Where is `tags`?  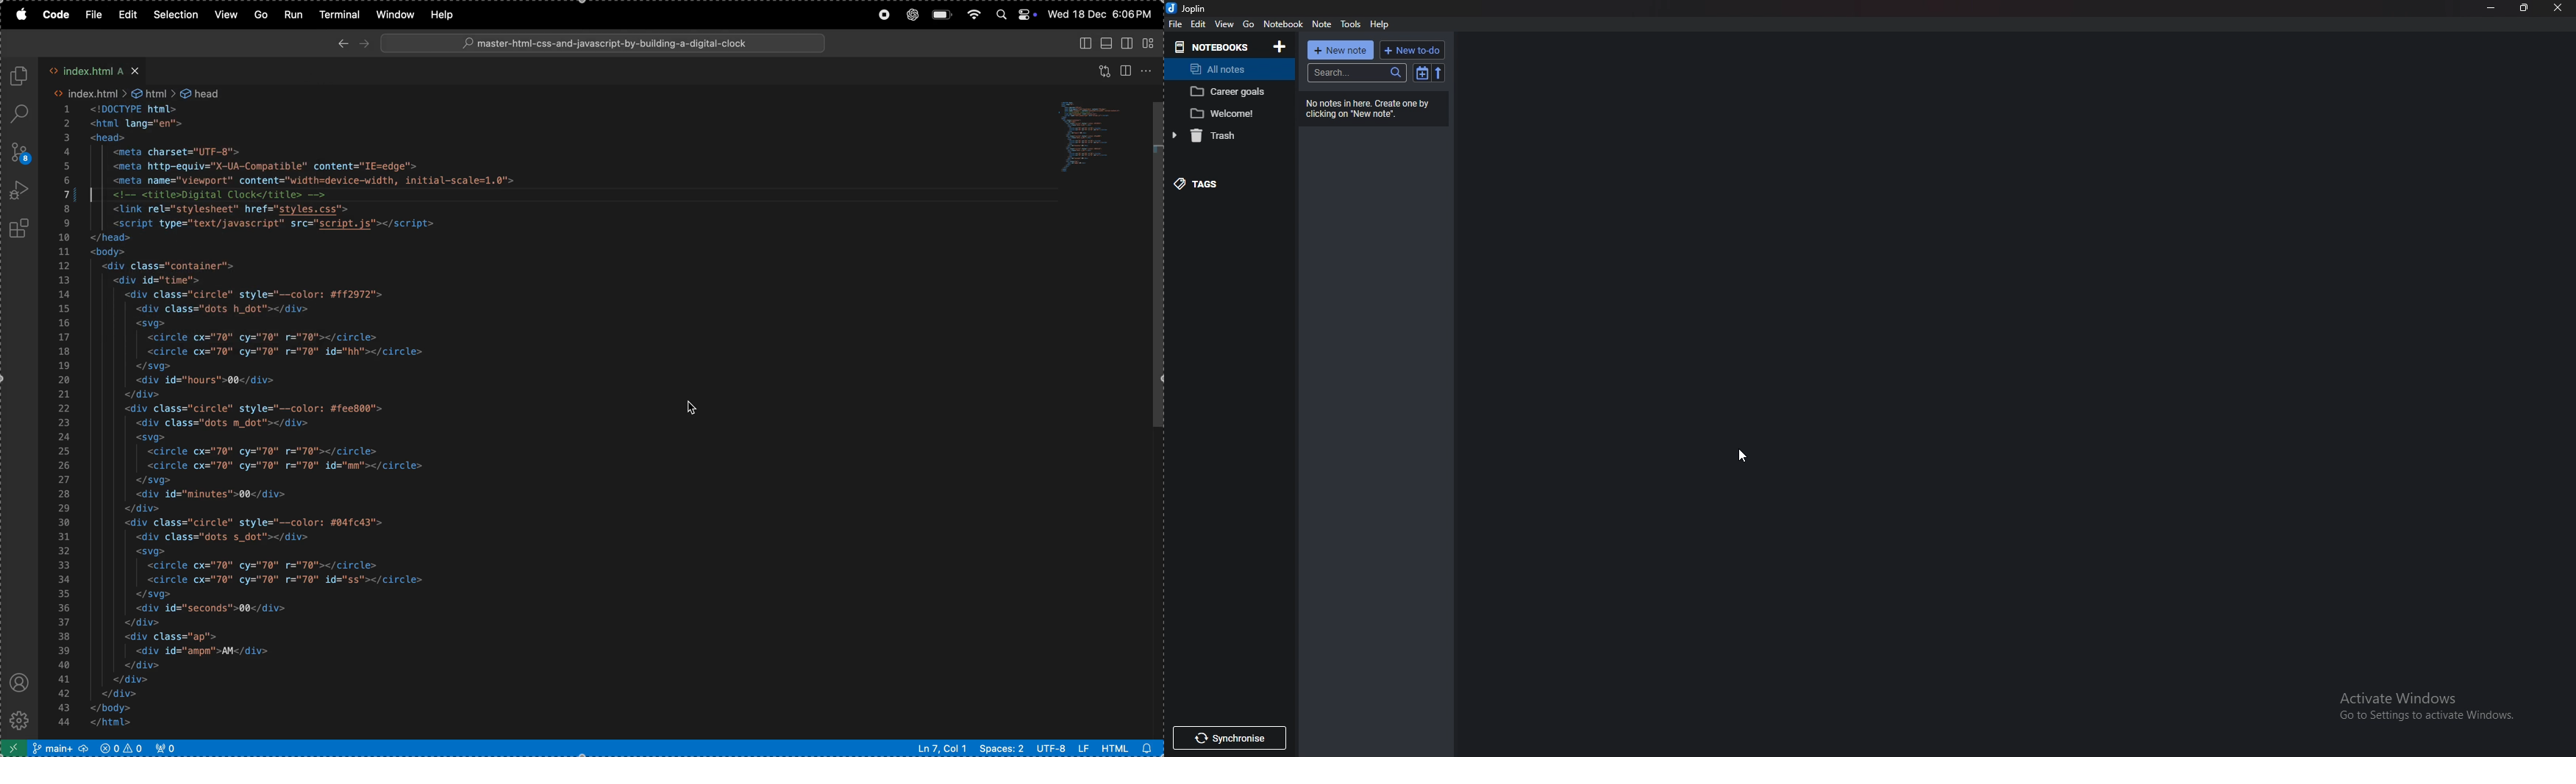 tags is located at coordinates (1213, 183).